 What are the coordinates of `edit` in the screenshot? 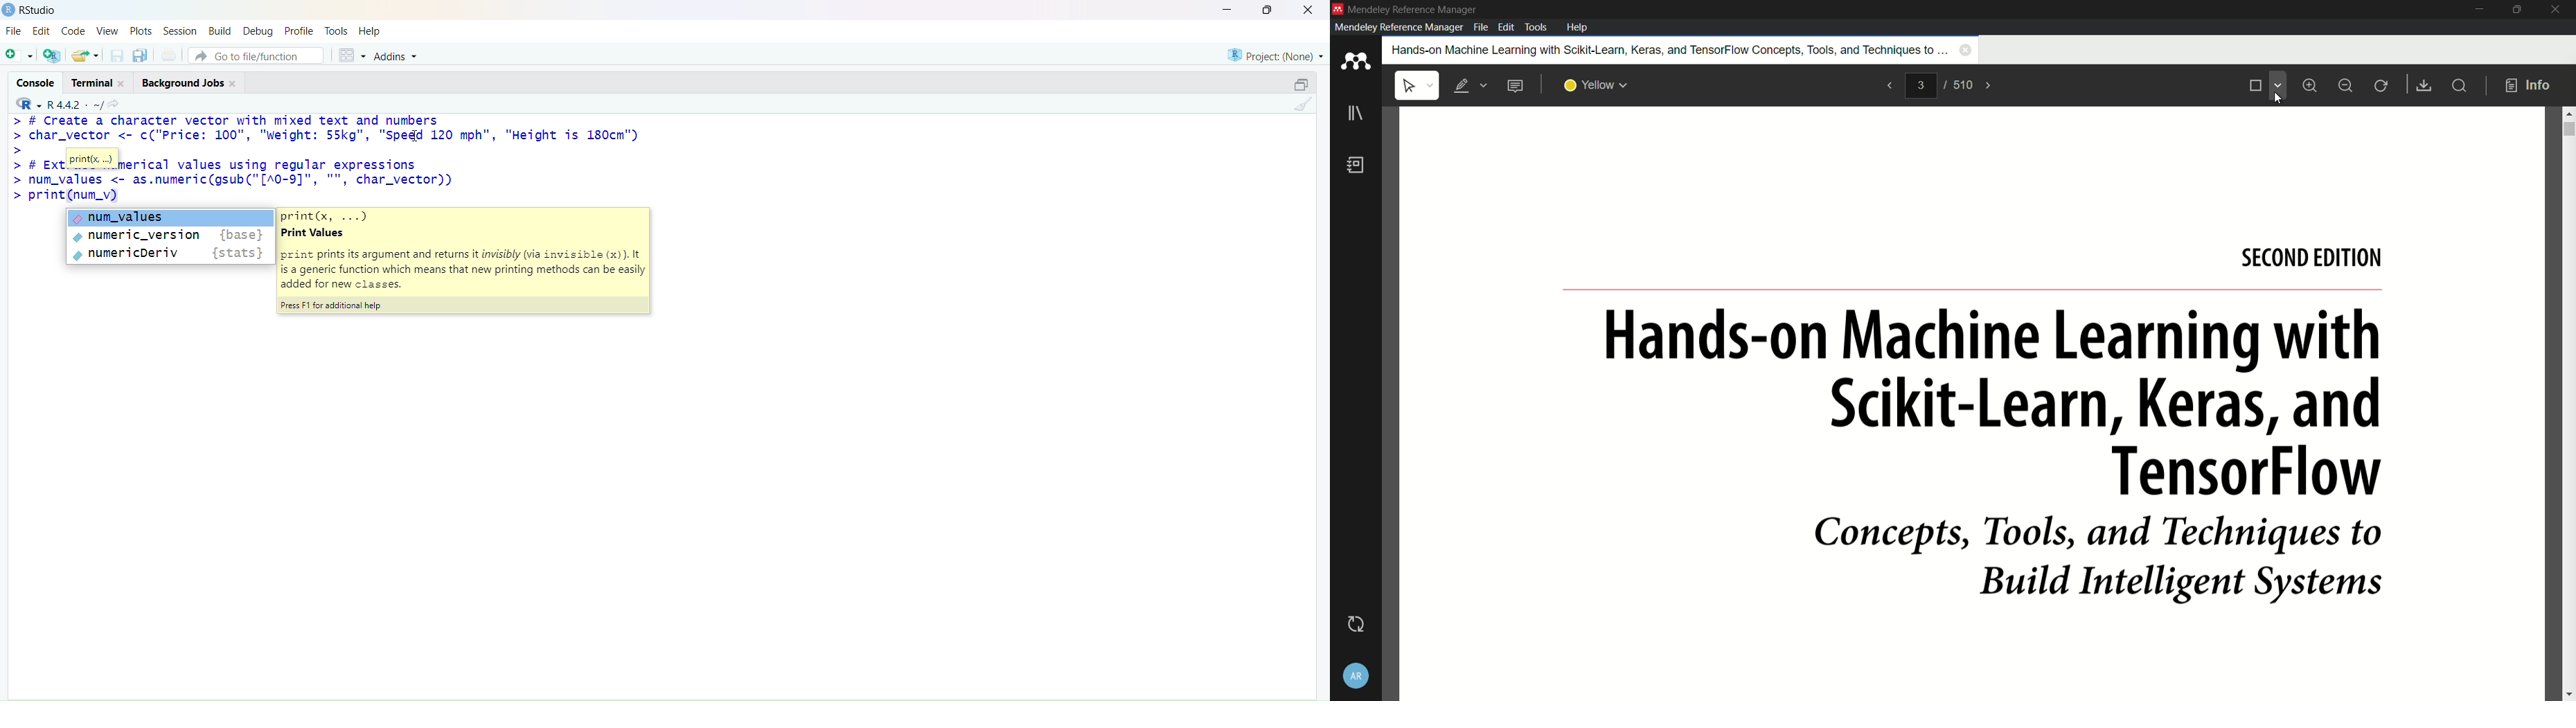 It's located at (43, 30).